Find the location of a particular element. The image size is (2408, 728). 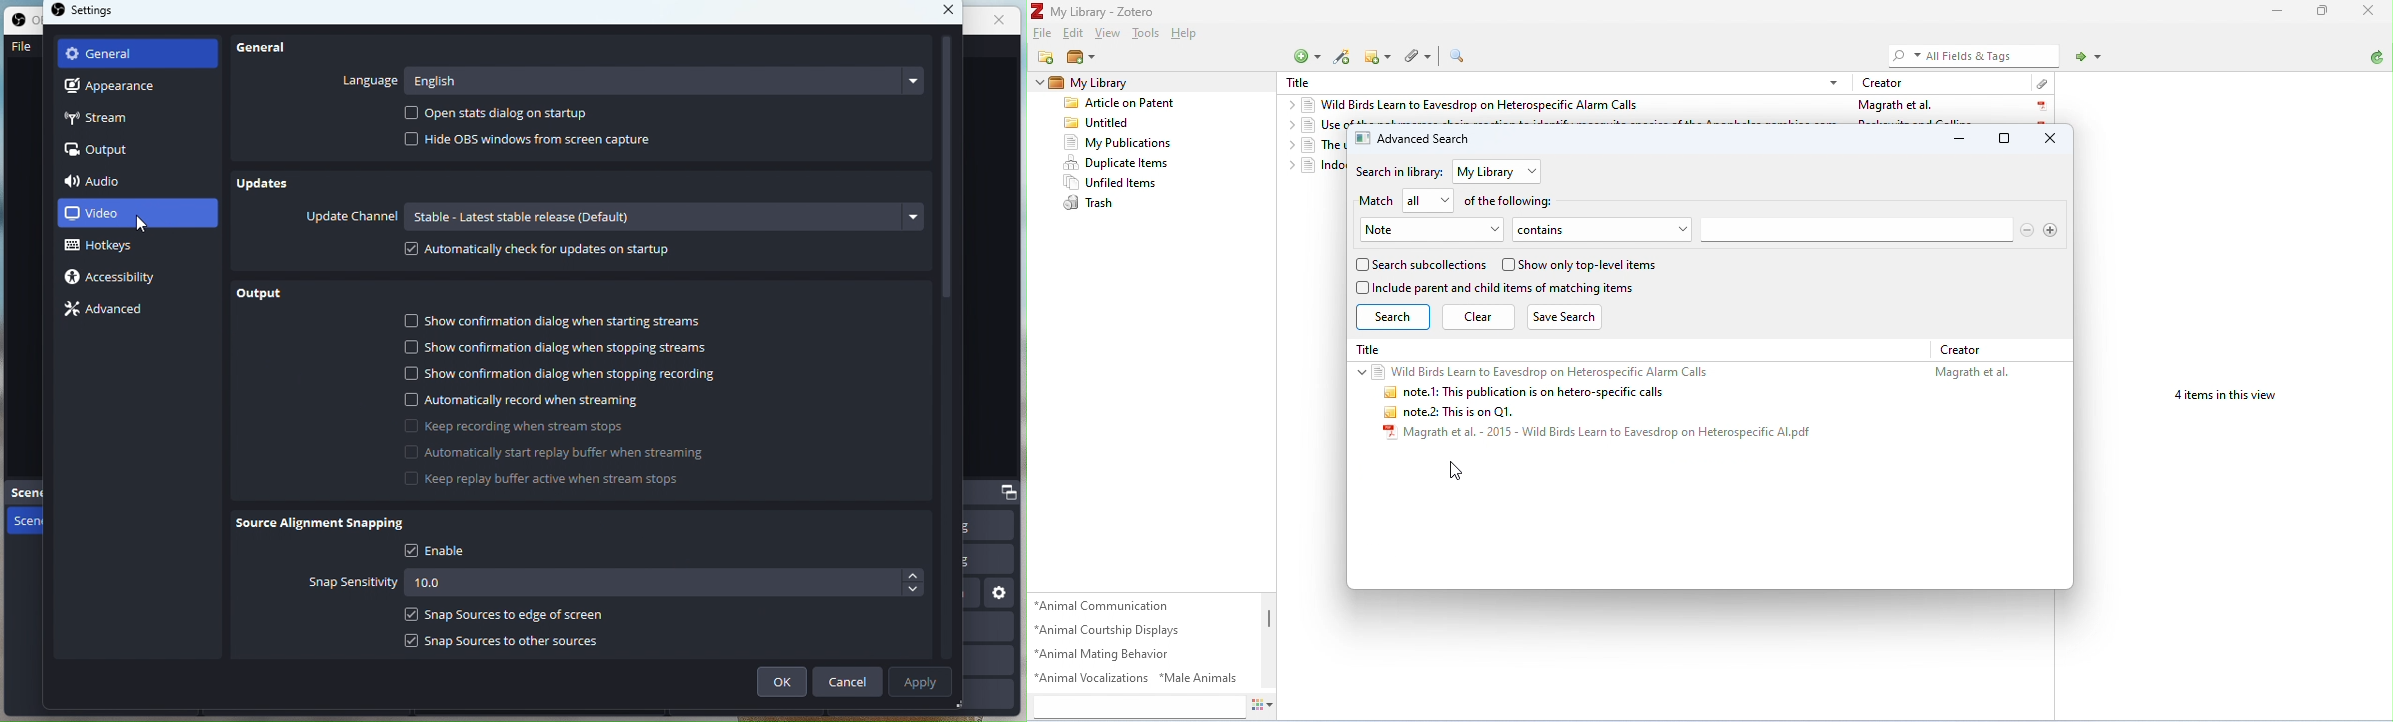

Automatically start replay buffer when streaming is located at coordinates (554, 453).